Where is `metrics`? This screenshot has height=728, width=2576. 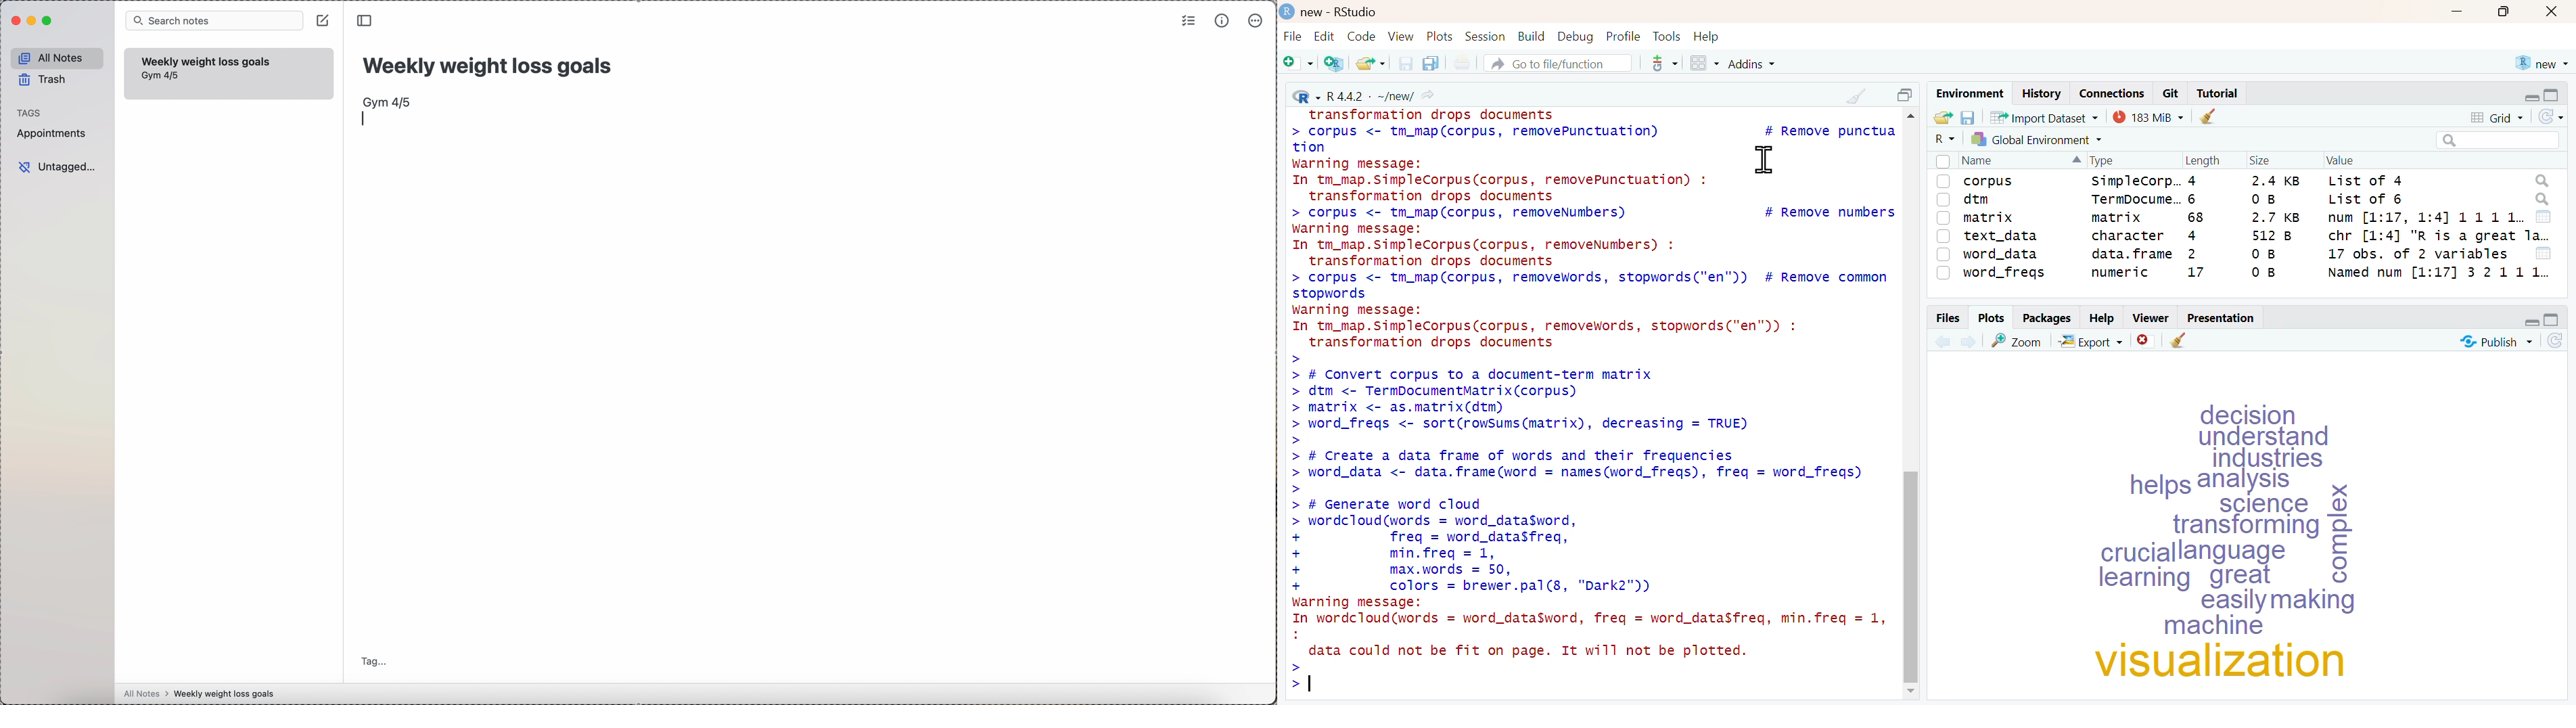 metrics is located at coordinates (1222, 21).